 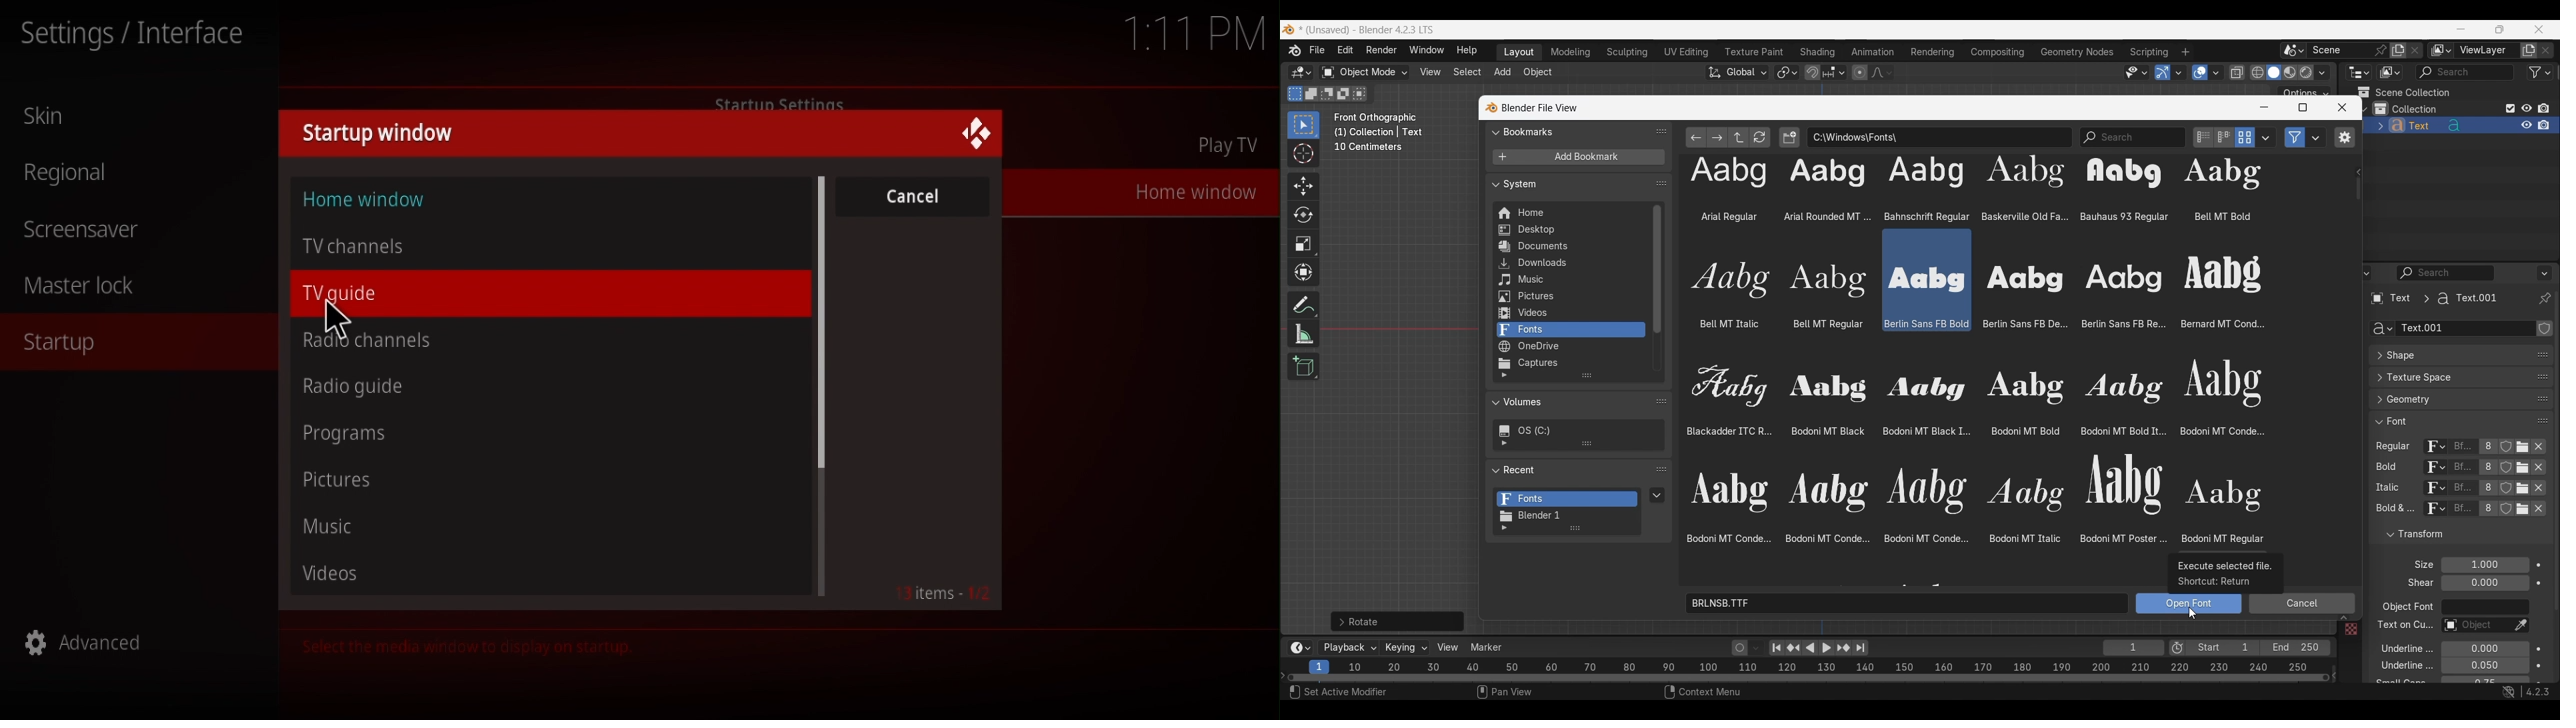 I want to click on scroll bar, so click(x=824, y=386).